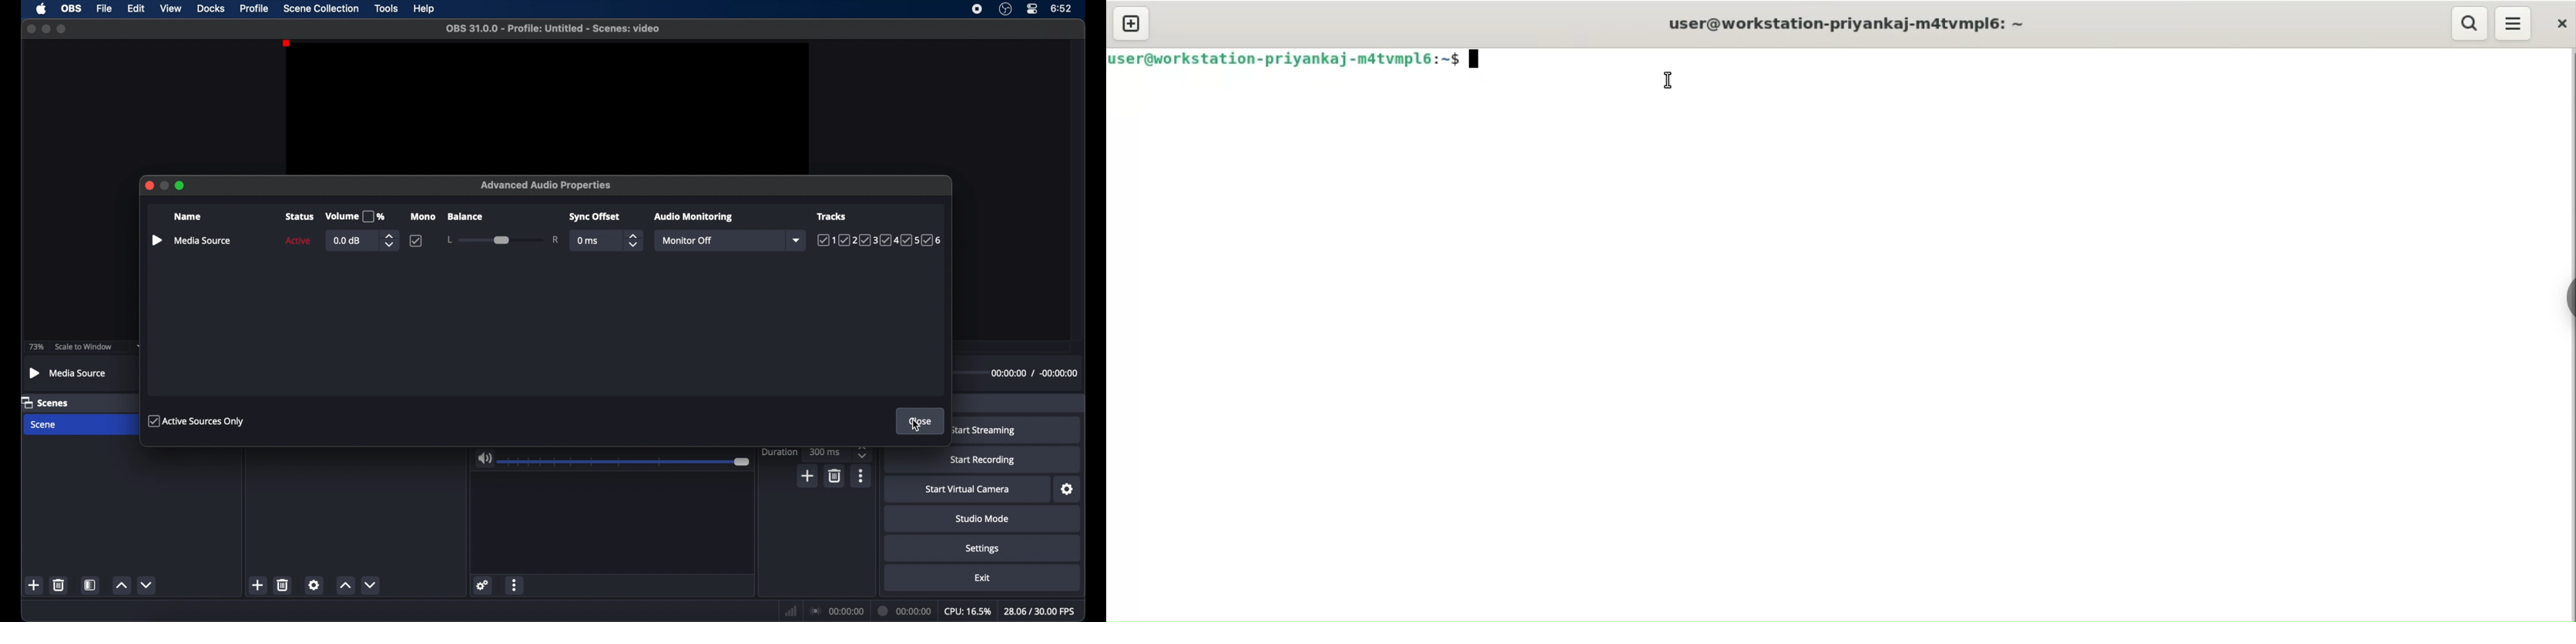  I want to click on status, so click(299, 217).